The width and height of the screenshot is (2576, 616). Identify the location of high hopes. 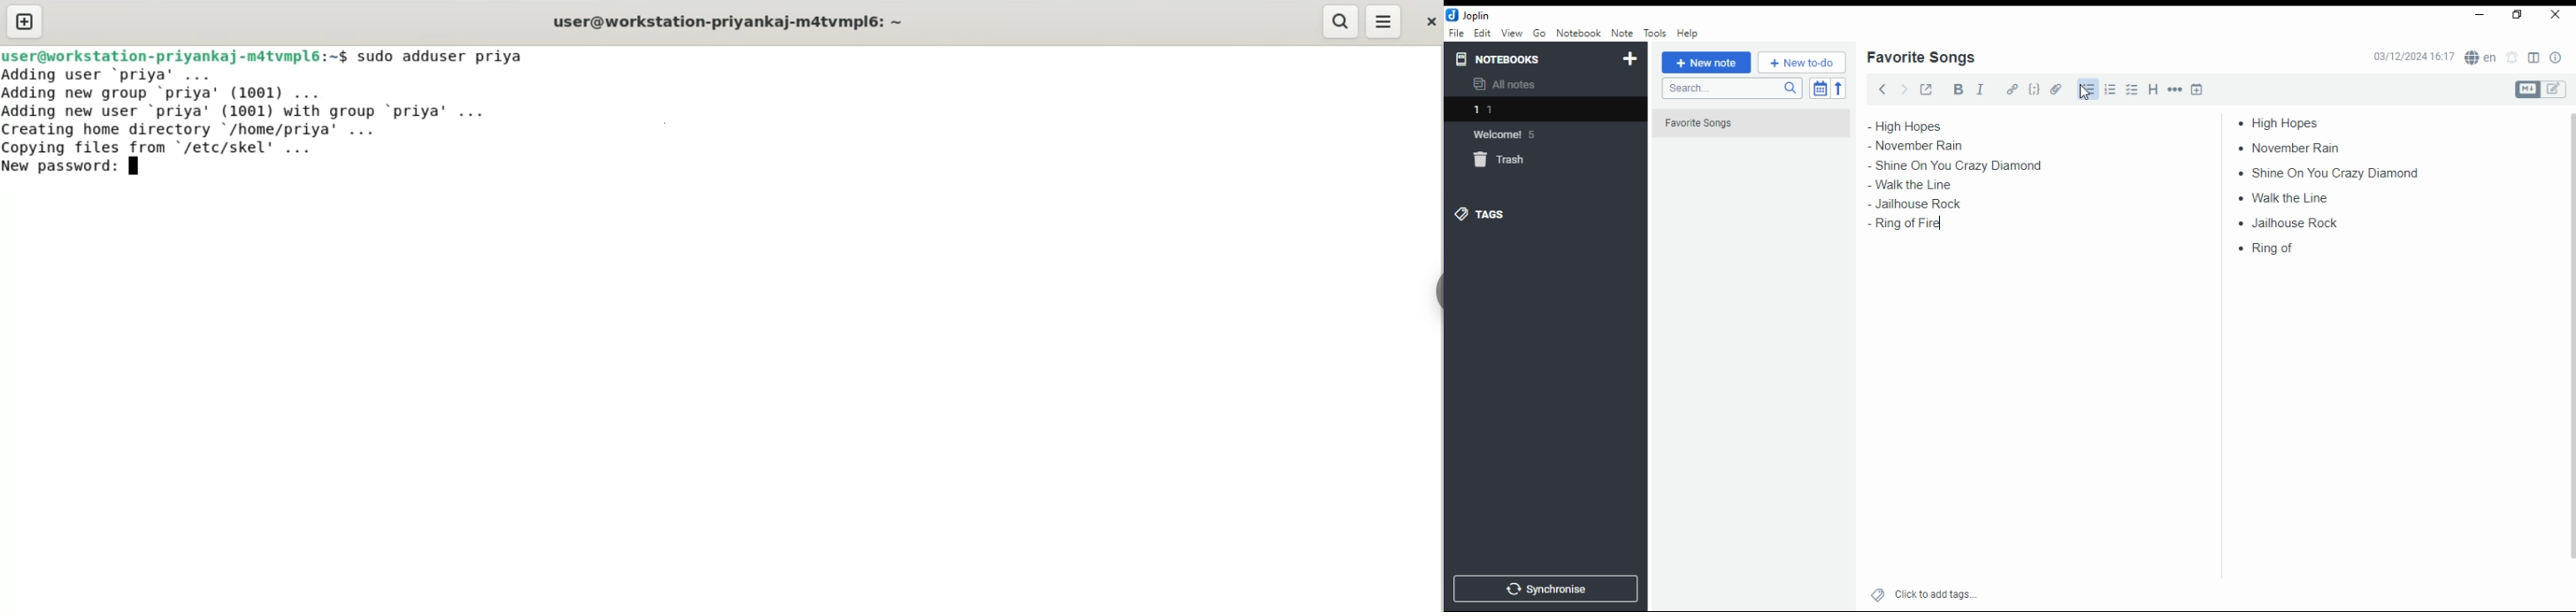
(1928, 126).